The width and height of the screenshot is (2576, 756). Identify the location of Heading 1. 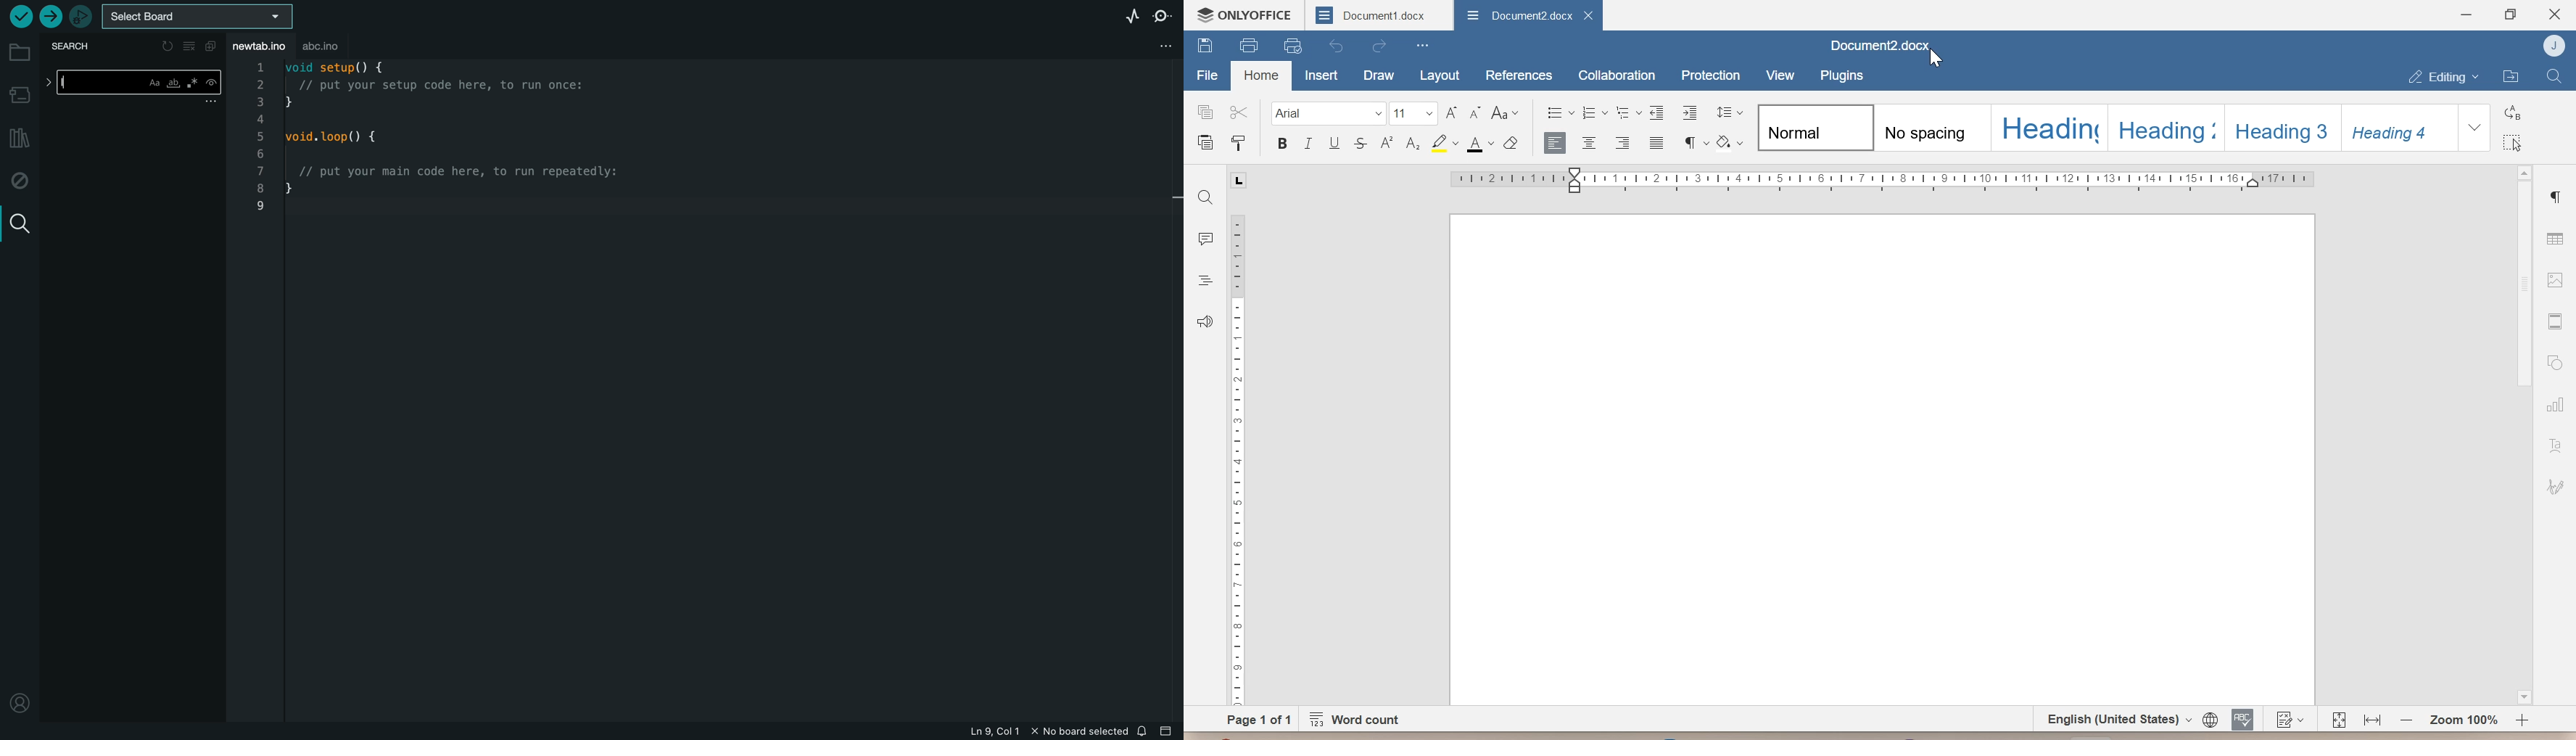
(2049, 127).